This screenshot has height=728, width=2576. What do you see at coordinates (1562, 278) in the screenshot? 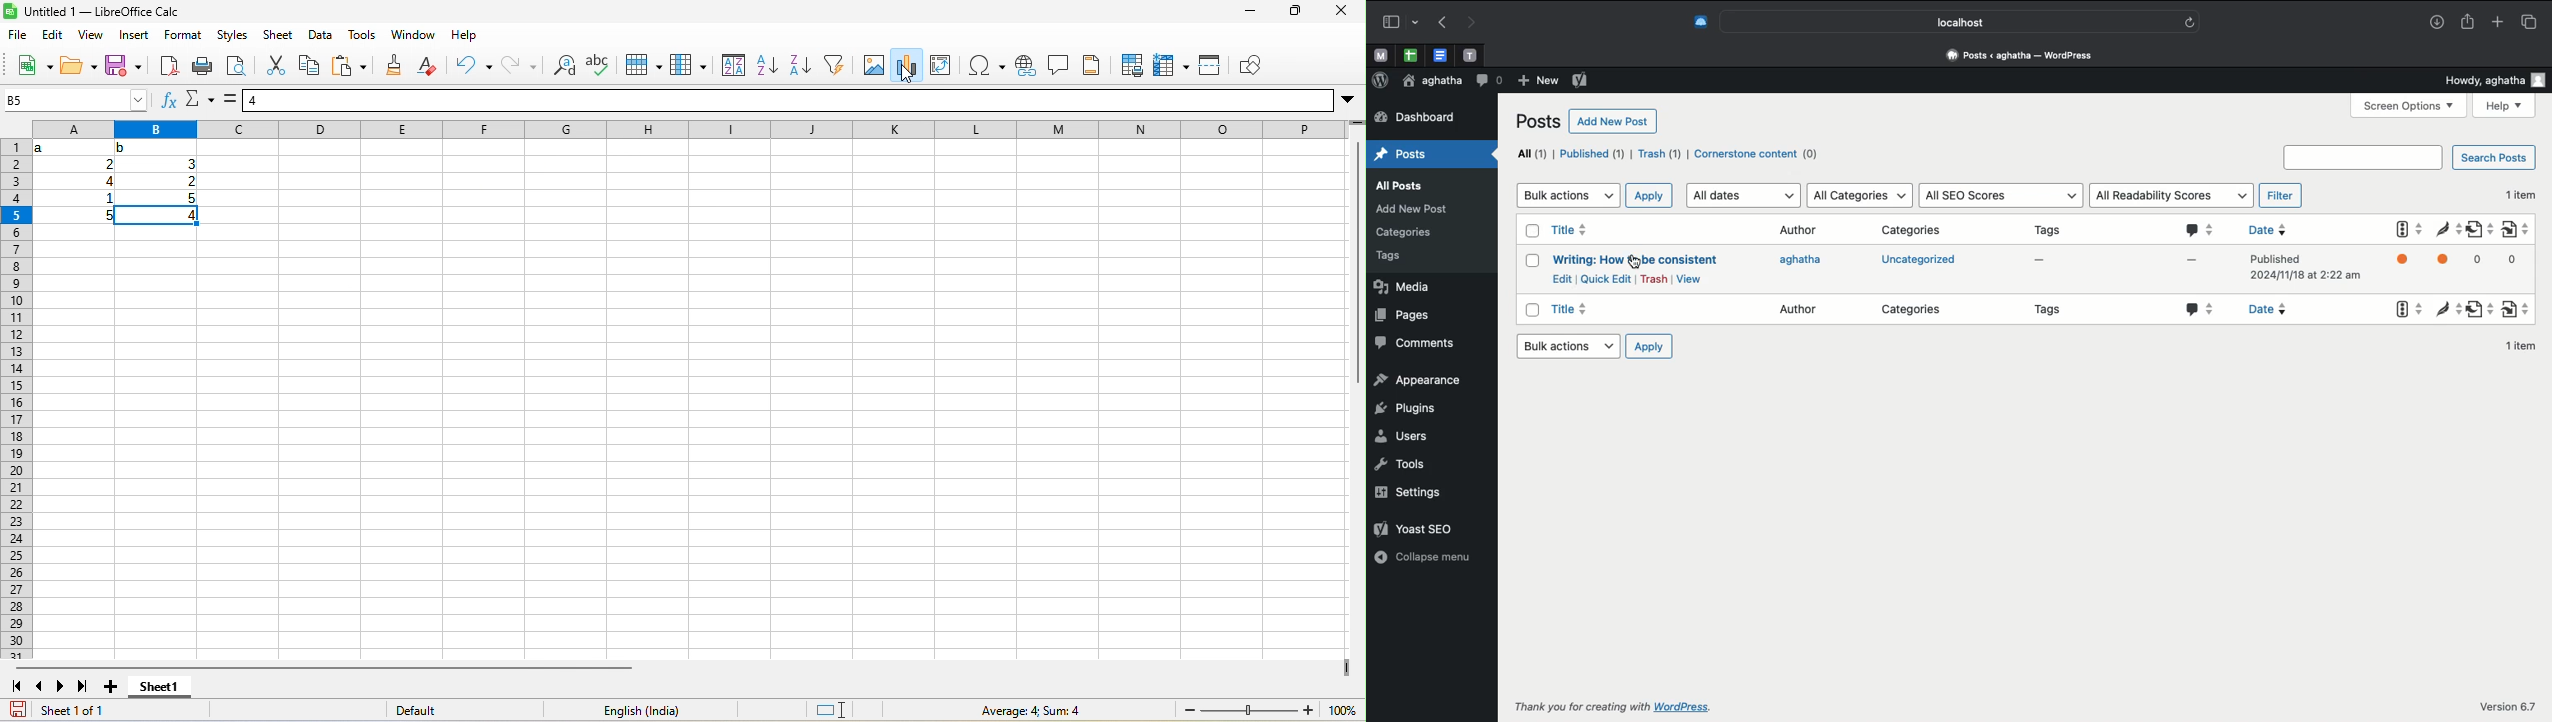
I see `Edit` at bounding box center [1562, 278].